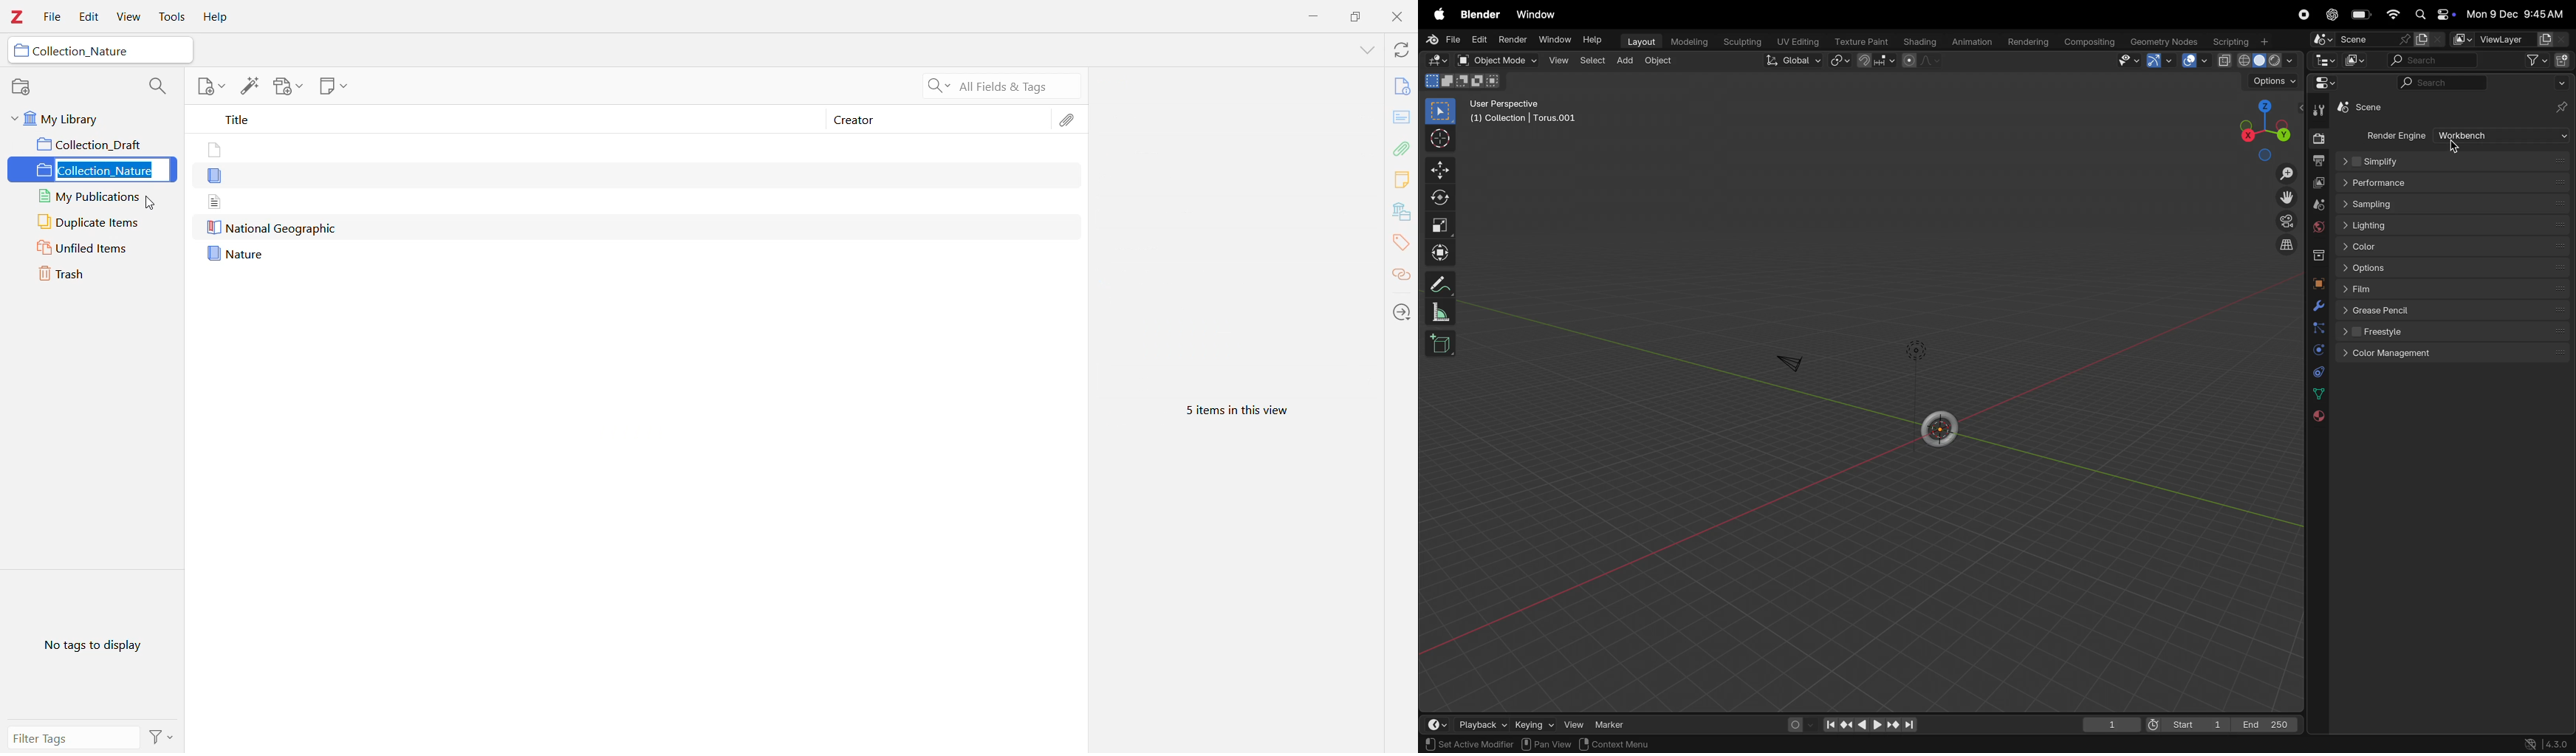 The width and height of the screenshot is (2576, 756). Describe the element at coordinates (21, 88) in the screenshot. I see `New Collection` at that location.